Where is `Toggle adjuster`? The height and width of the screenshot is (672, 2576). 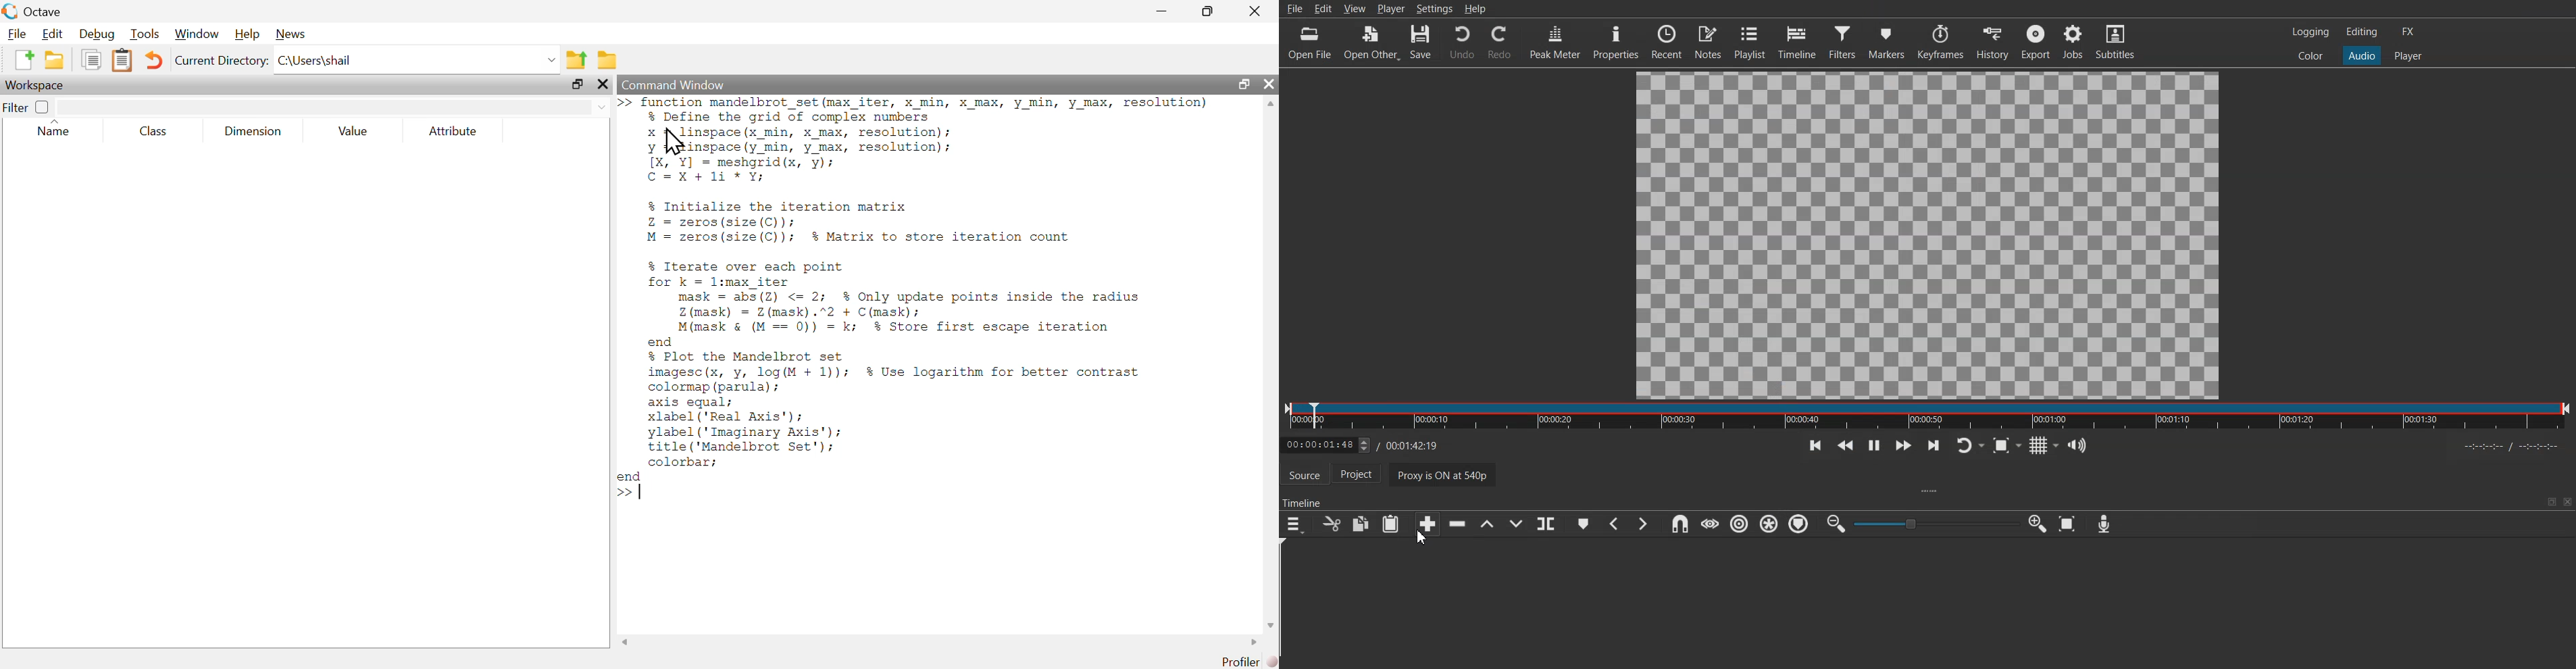
Toggle adjuster is located at coordinates (1936, 523).